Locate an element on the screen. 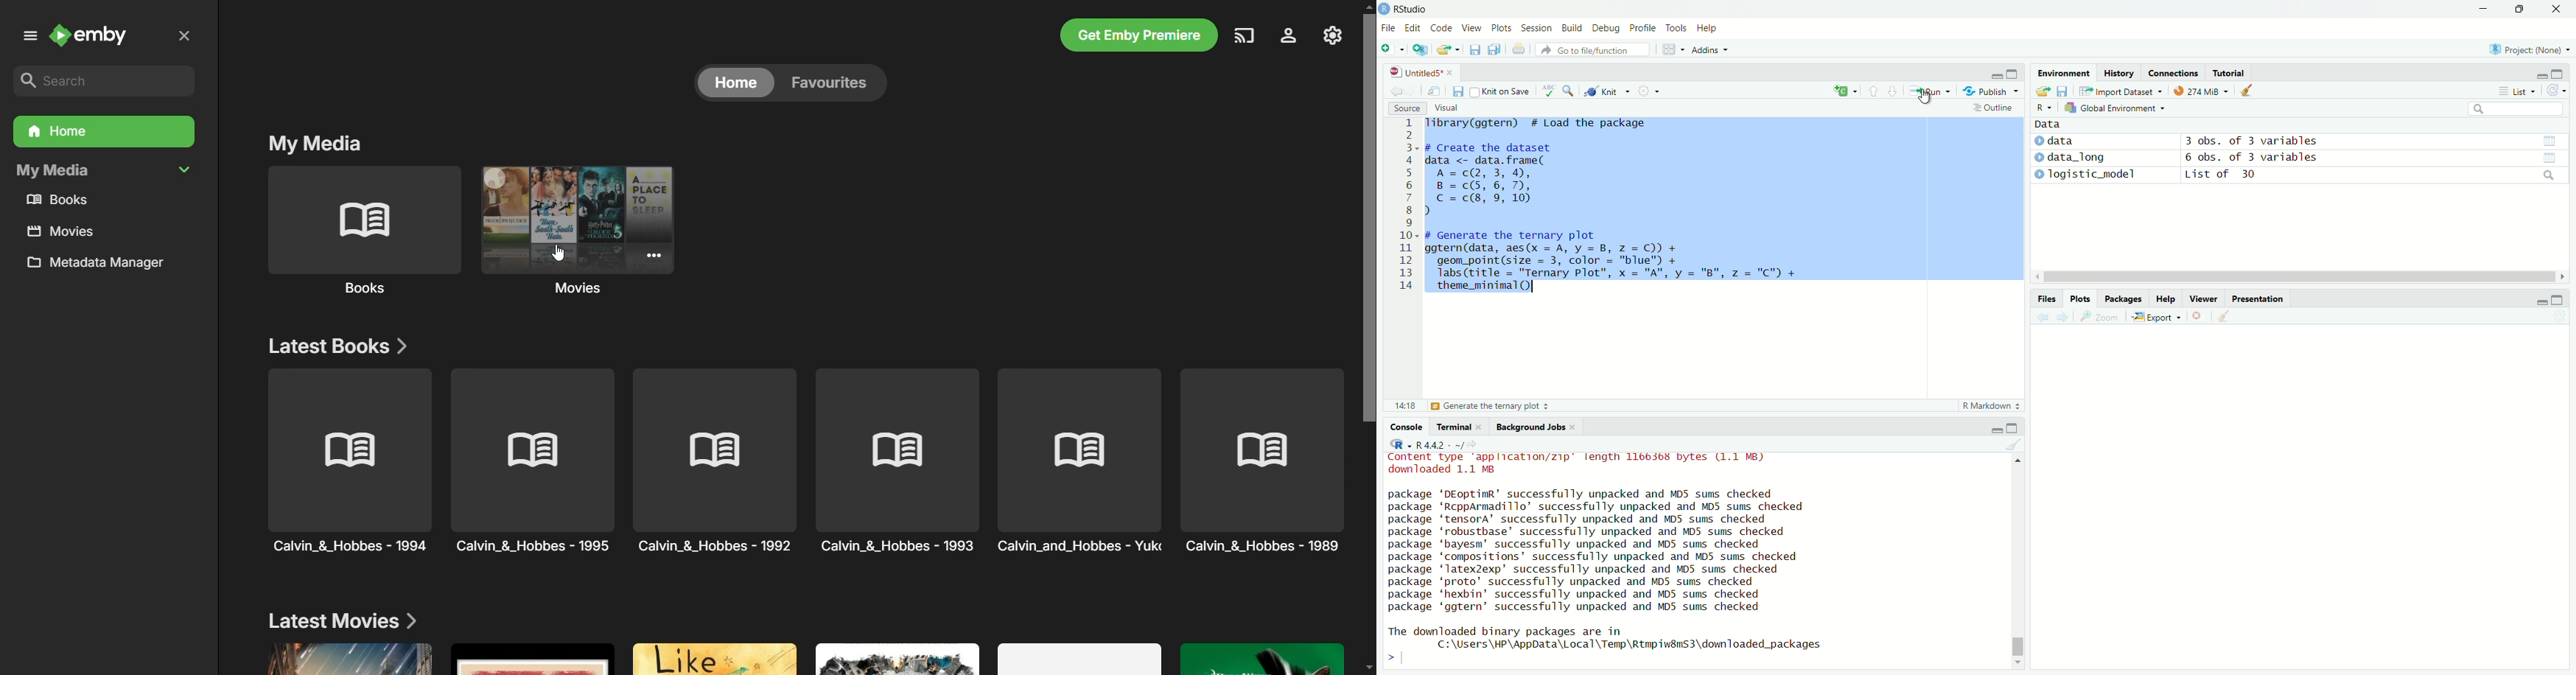 The width and height of the screenshot is (2576, 700). Knit on Save is located at coordinates (1505, 92).